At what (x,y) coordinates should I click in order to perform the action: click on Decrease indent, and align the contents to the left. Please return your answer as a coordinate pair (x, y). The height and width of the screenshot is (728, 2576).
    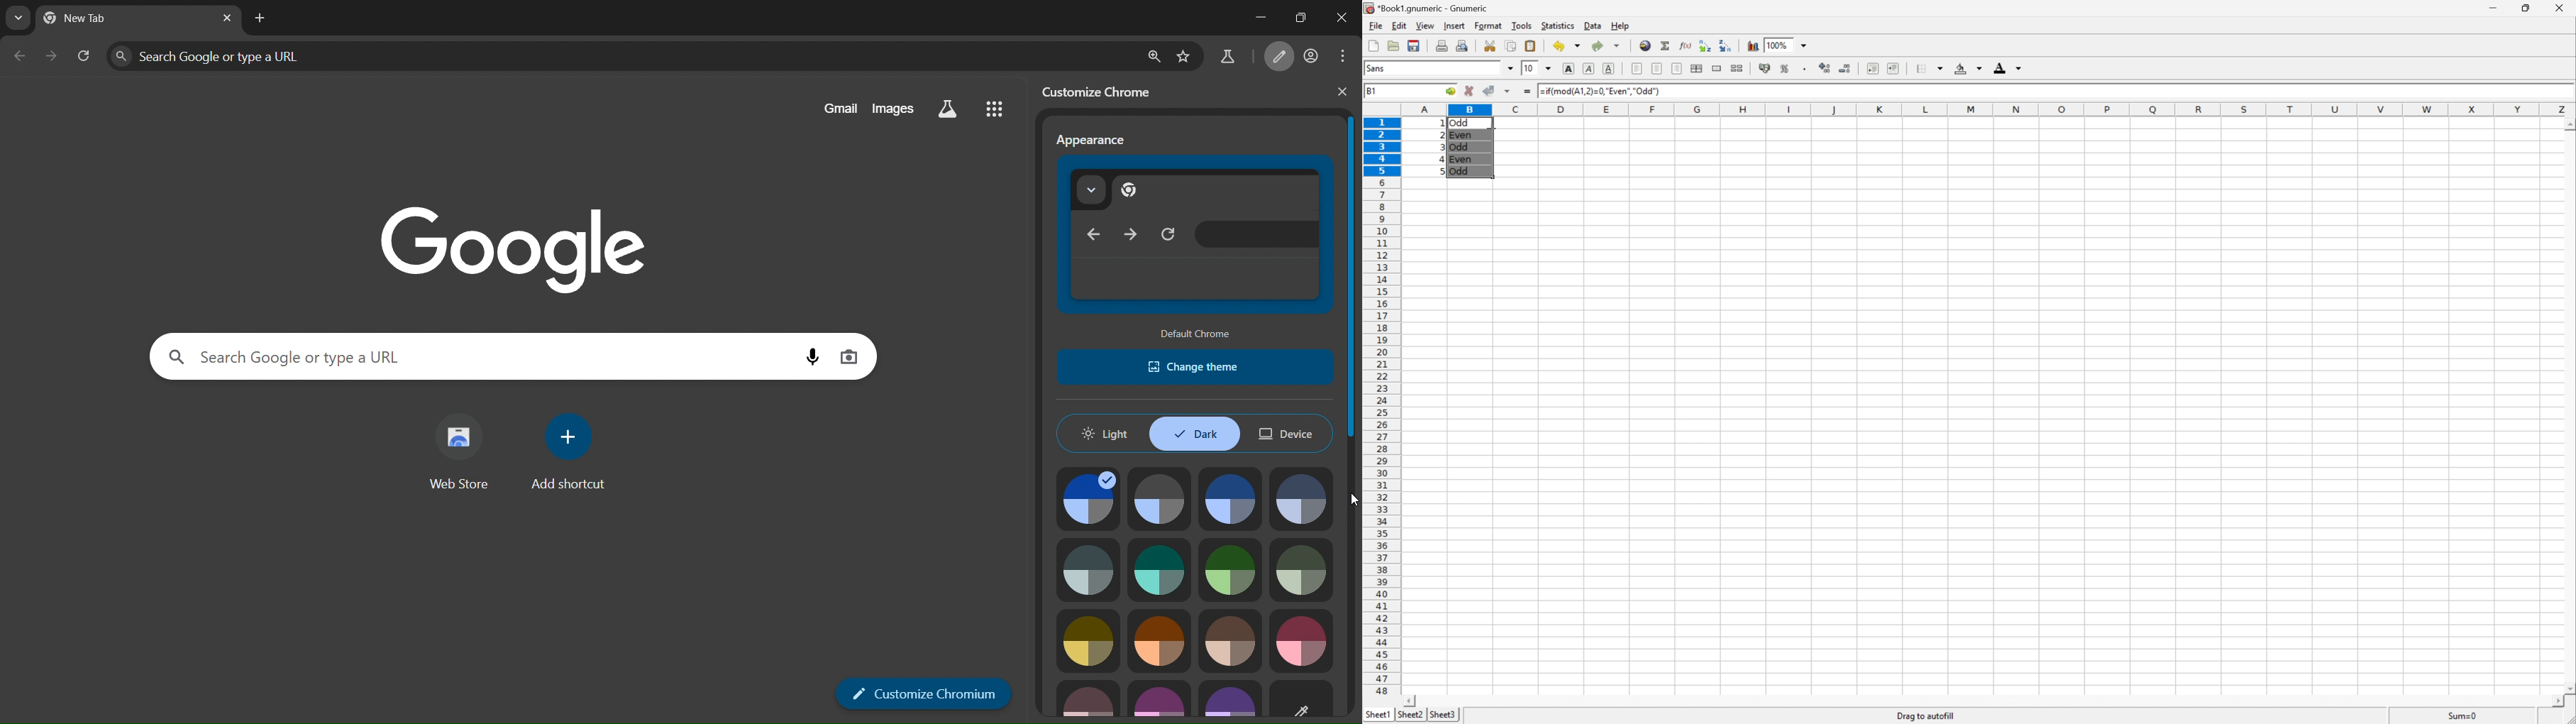
    Looking at the image, I should click on (1873, 66).